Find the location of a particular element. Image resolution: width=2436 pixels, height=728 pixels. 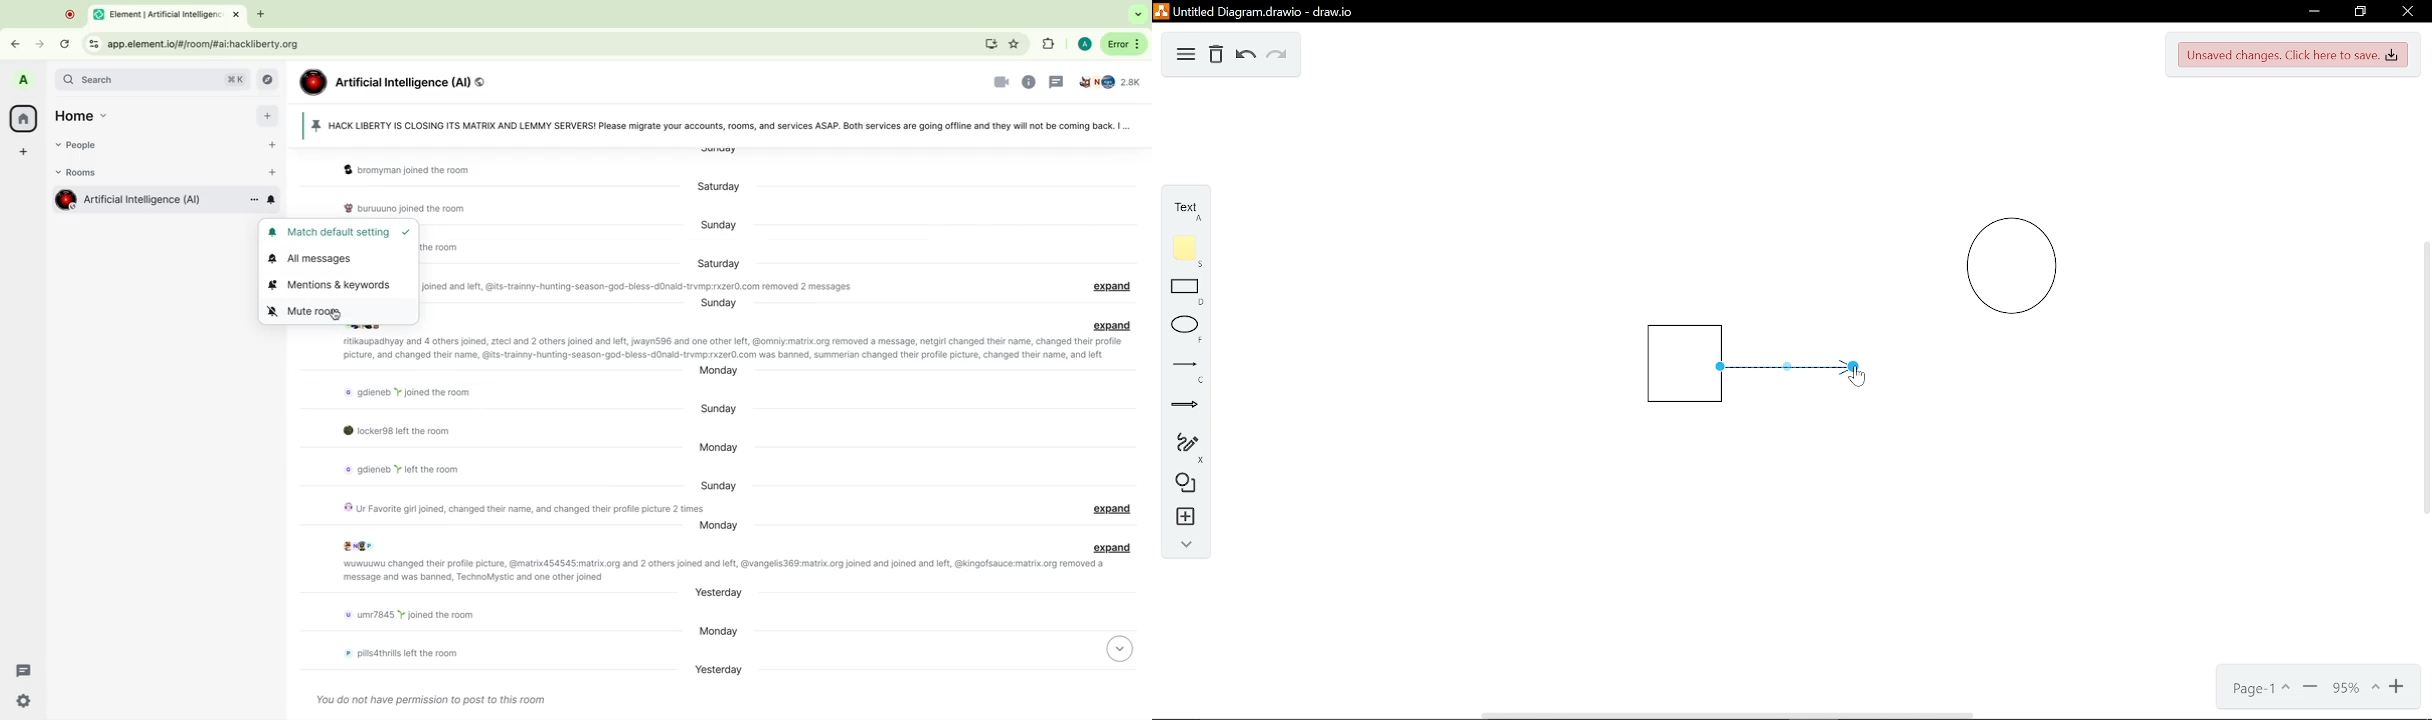

Day is located at coordinates (722, 304).